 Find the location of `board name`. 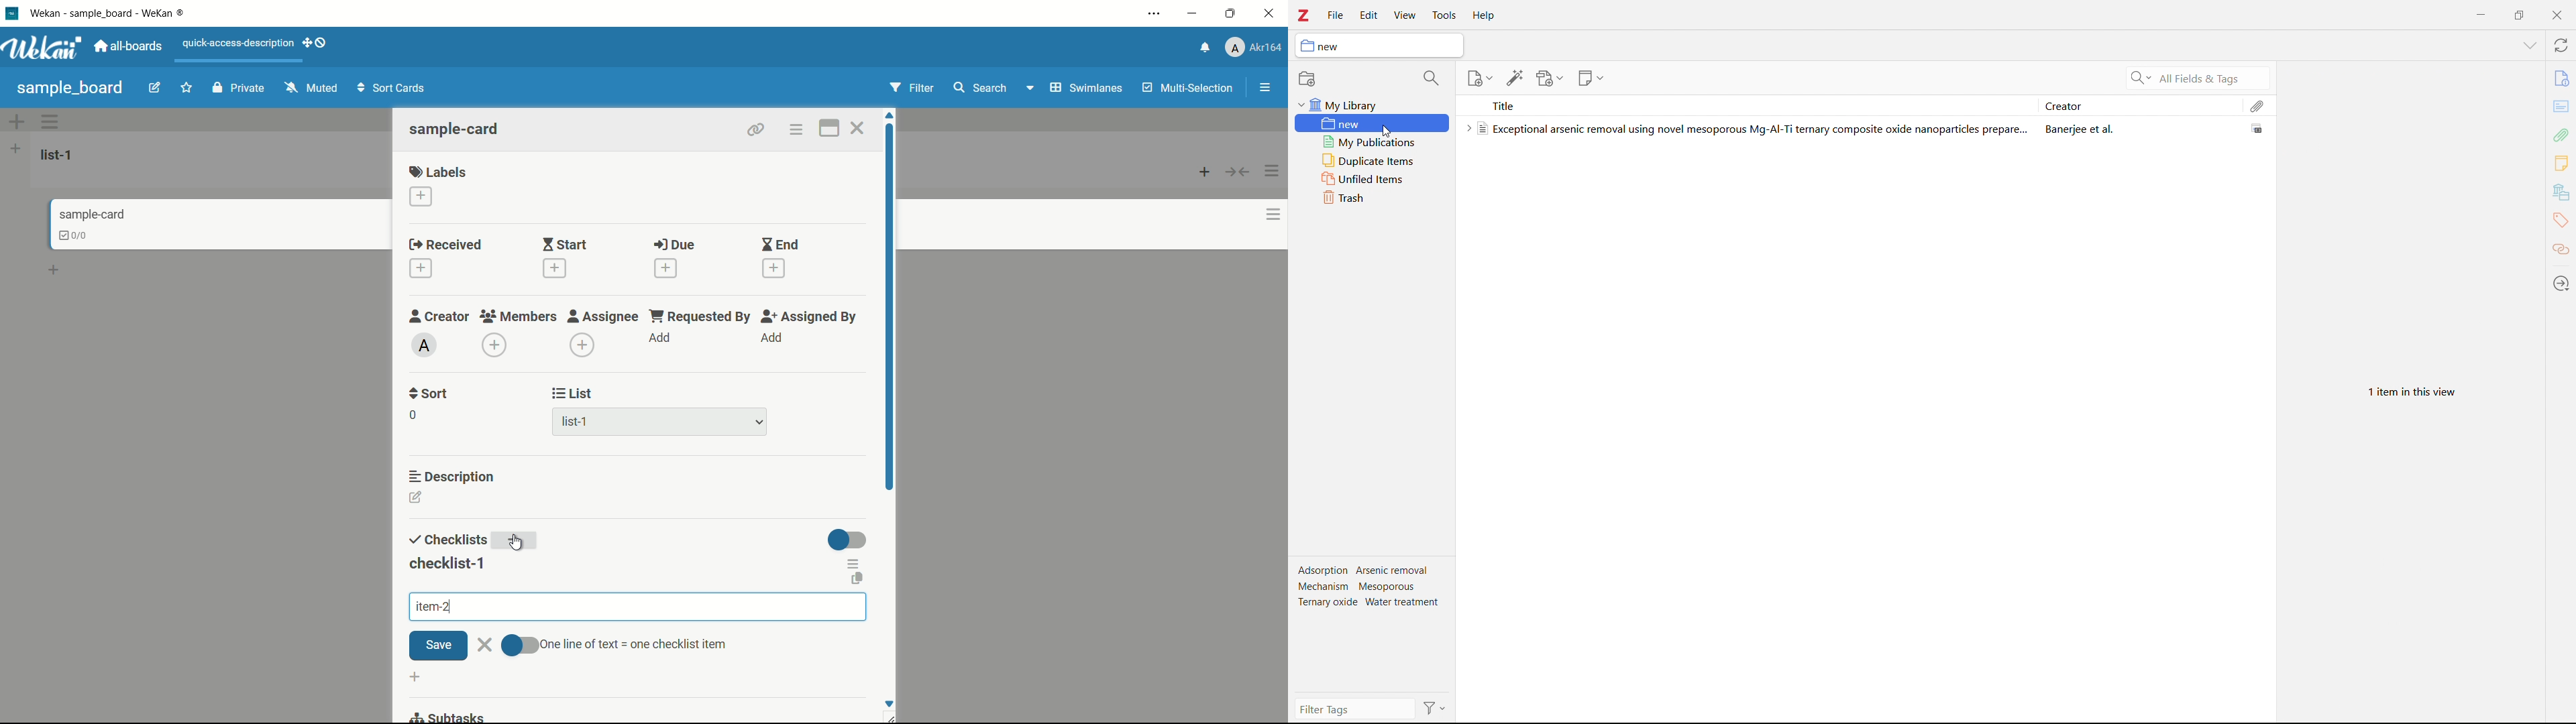

board name is located at coordinates (70, 88).